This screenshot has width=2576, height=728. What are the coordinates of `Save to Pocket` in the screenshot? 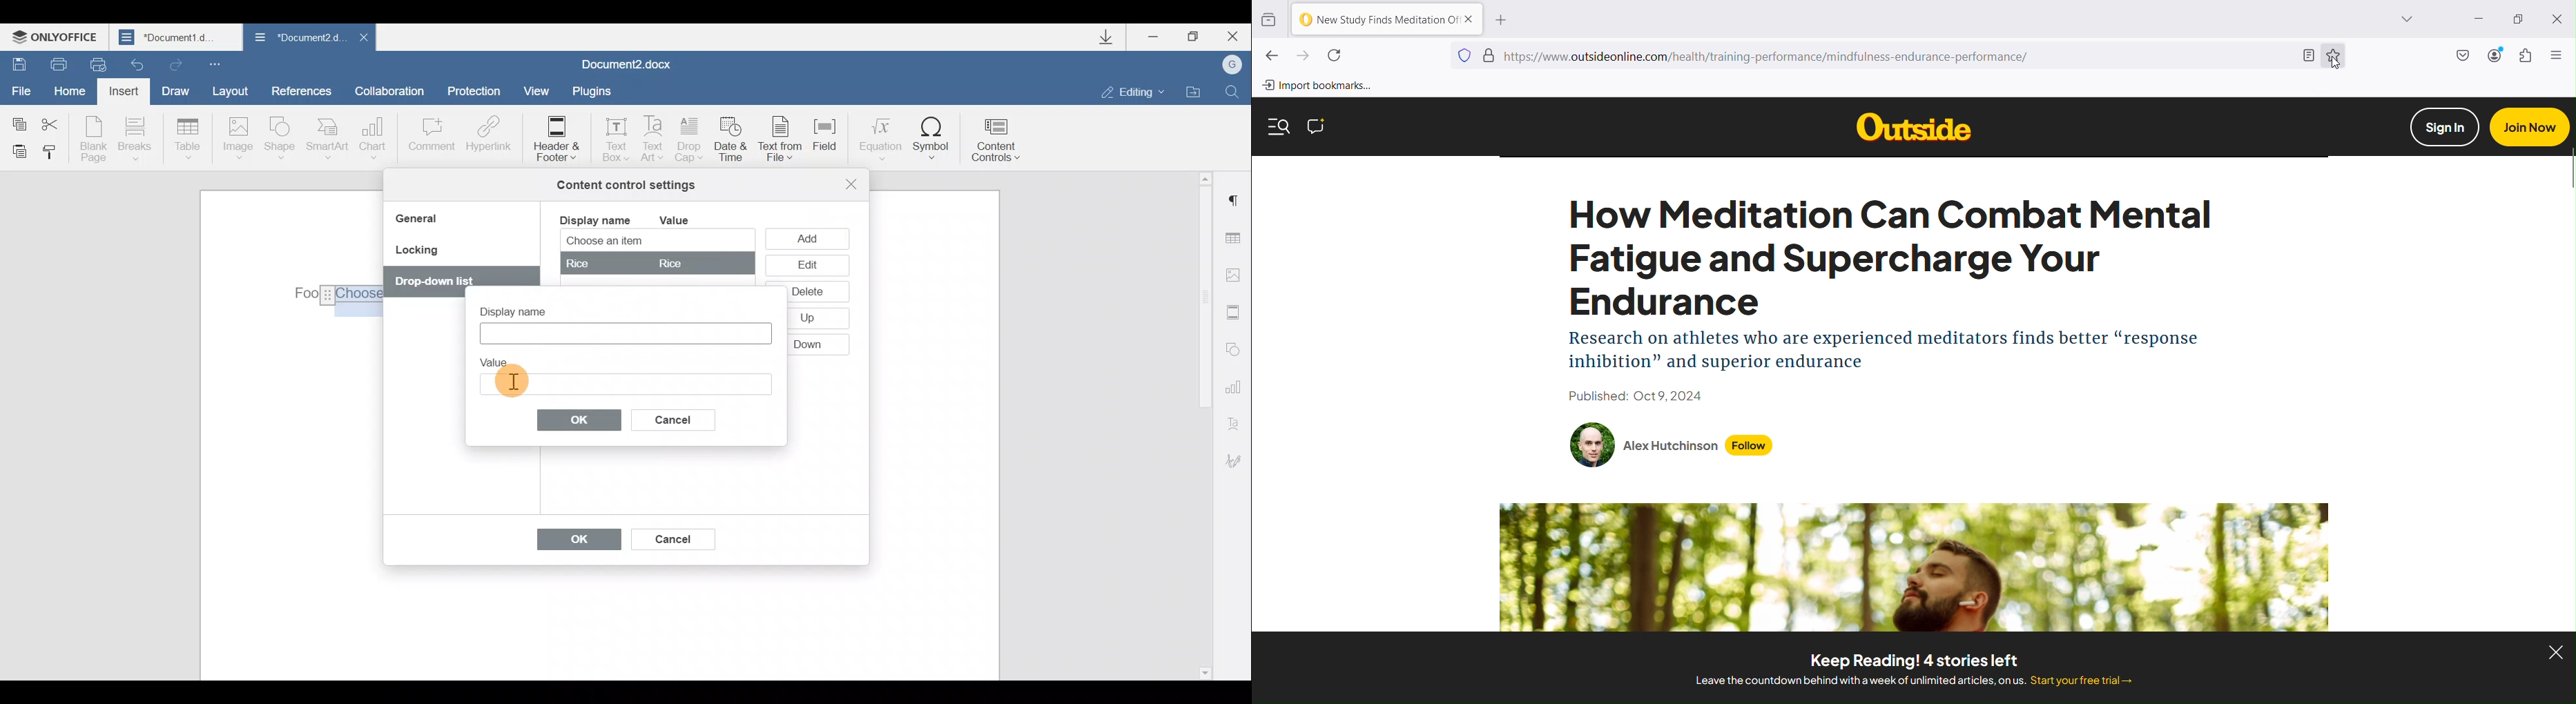 It's located at (2461, 57).